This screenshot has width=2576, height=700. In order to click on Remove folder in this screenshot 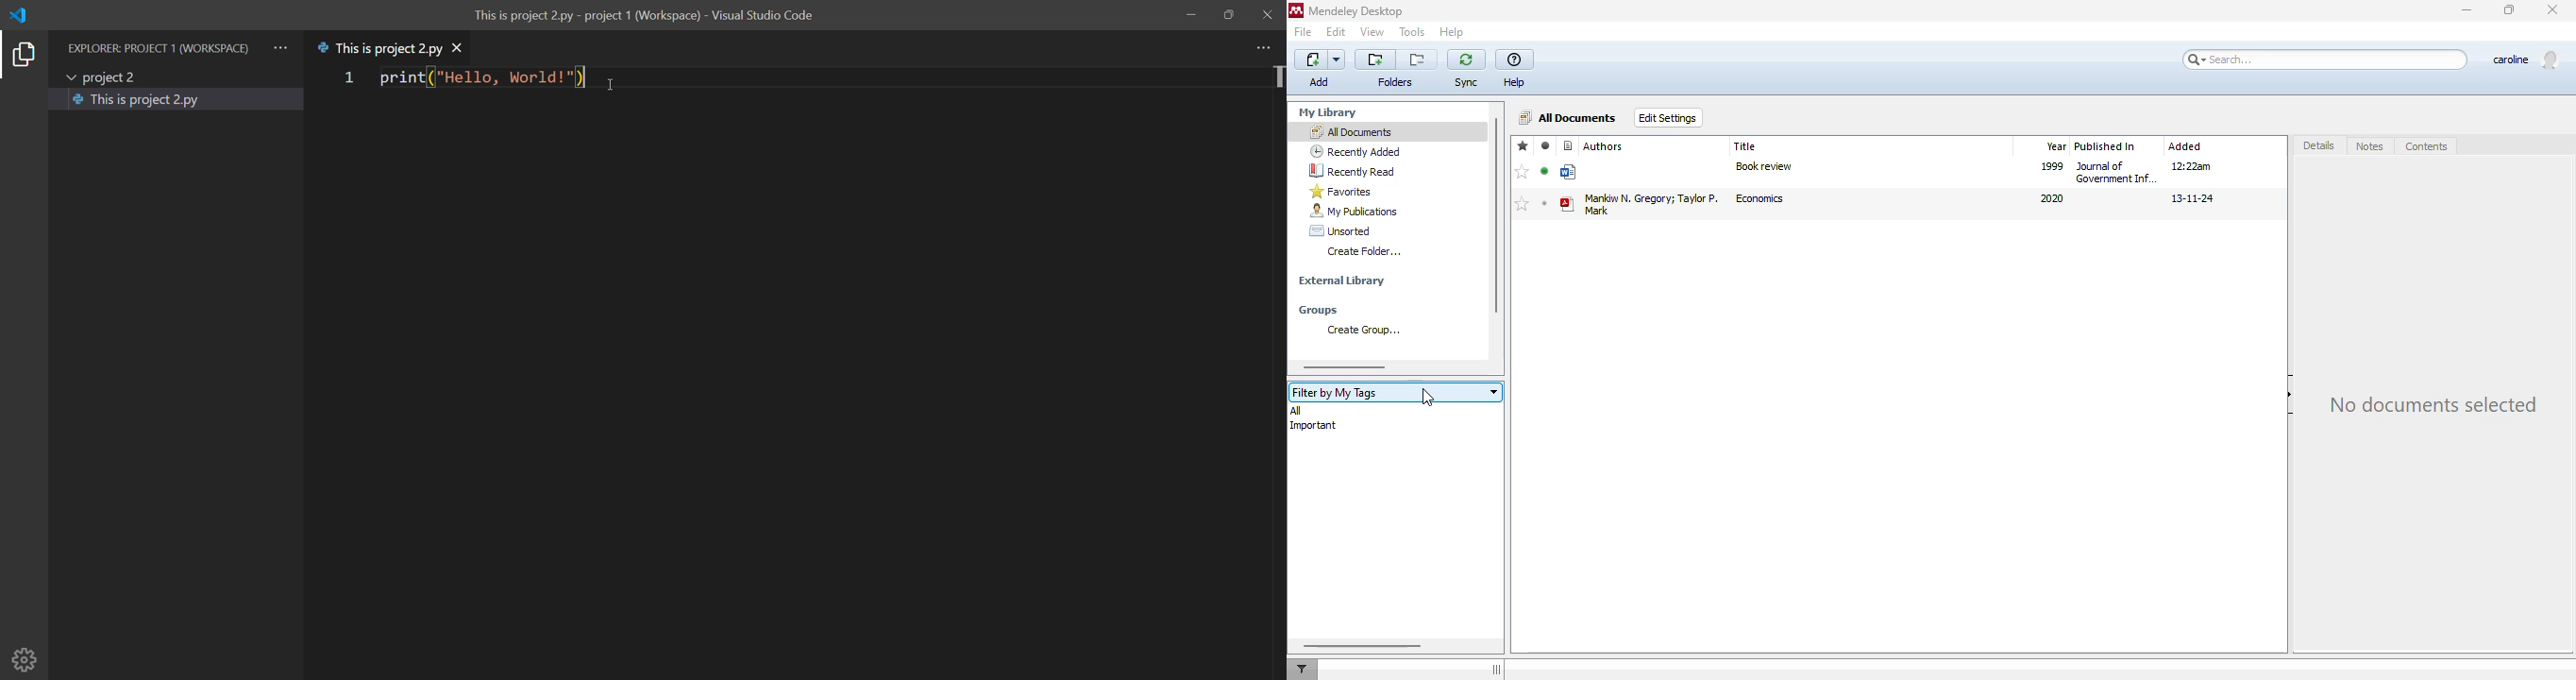, I will do `click(1417, 60)`.